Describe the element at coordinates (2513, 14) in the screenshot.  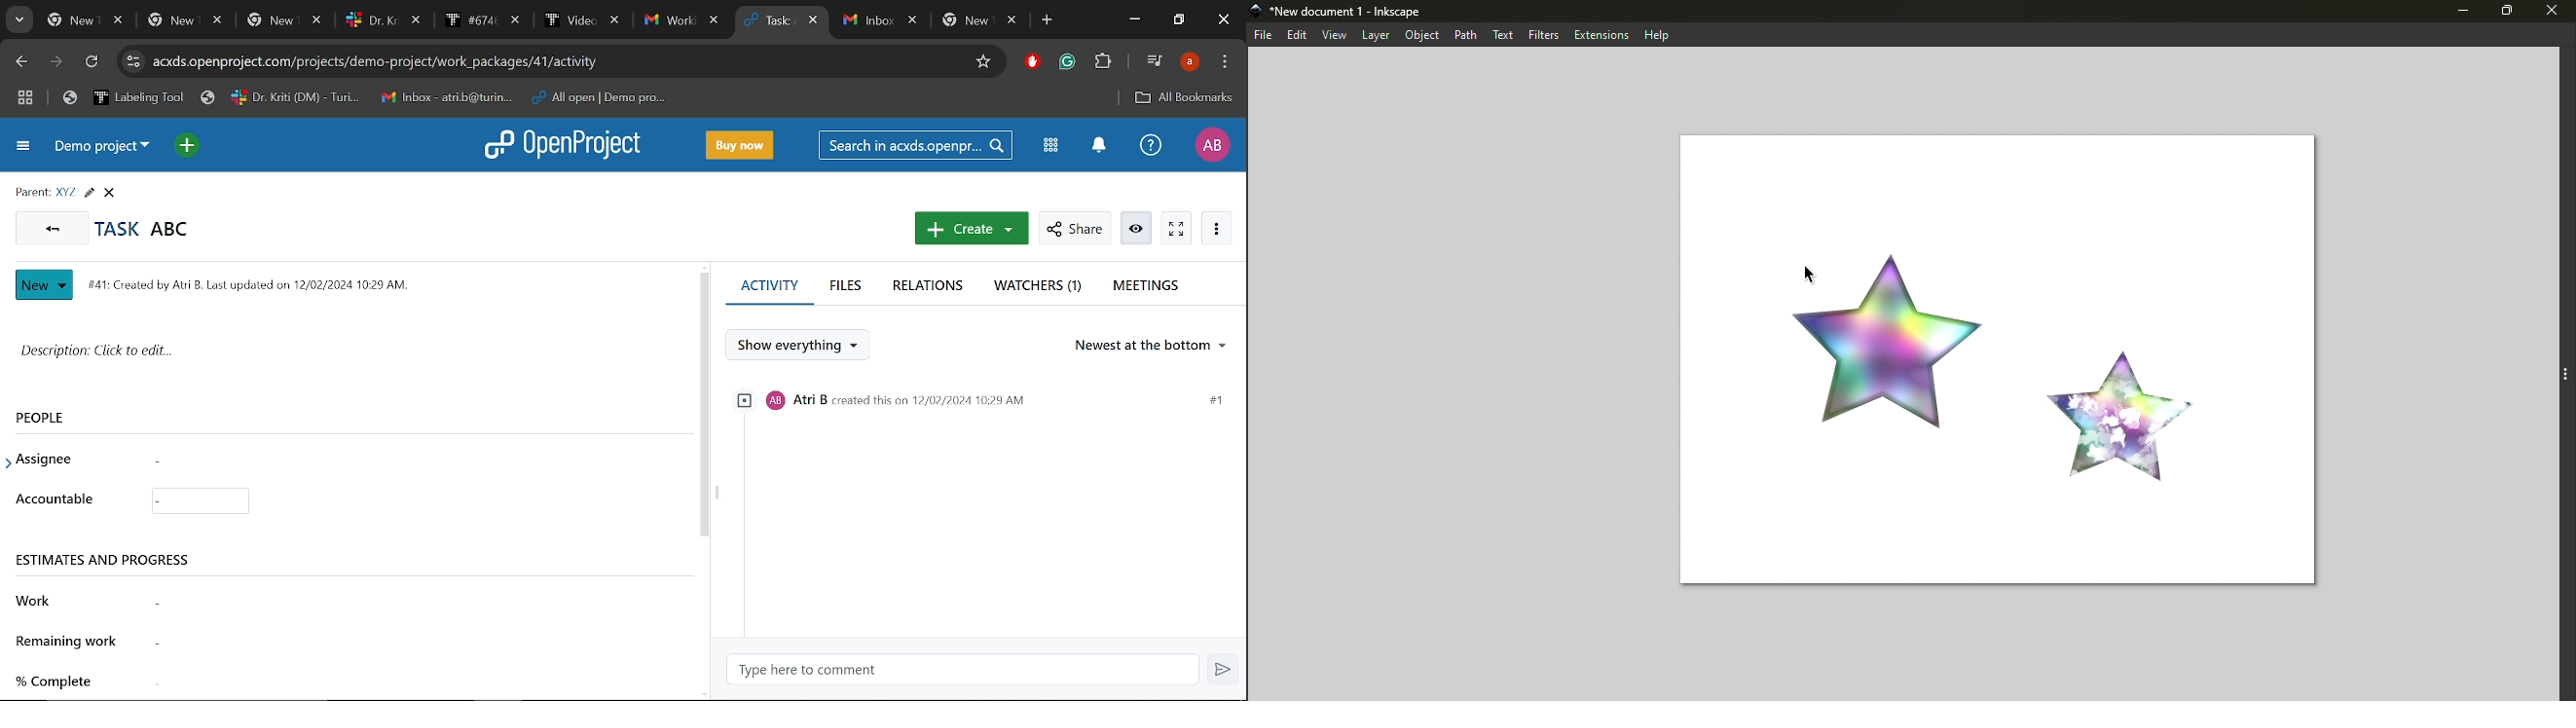
I see `maximize` at that location.